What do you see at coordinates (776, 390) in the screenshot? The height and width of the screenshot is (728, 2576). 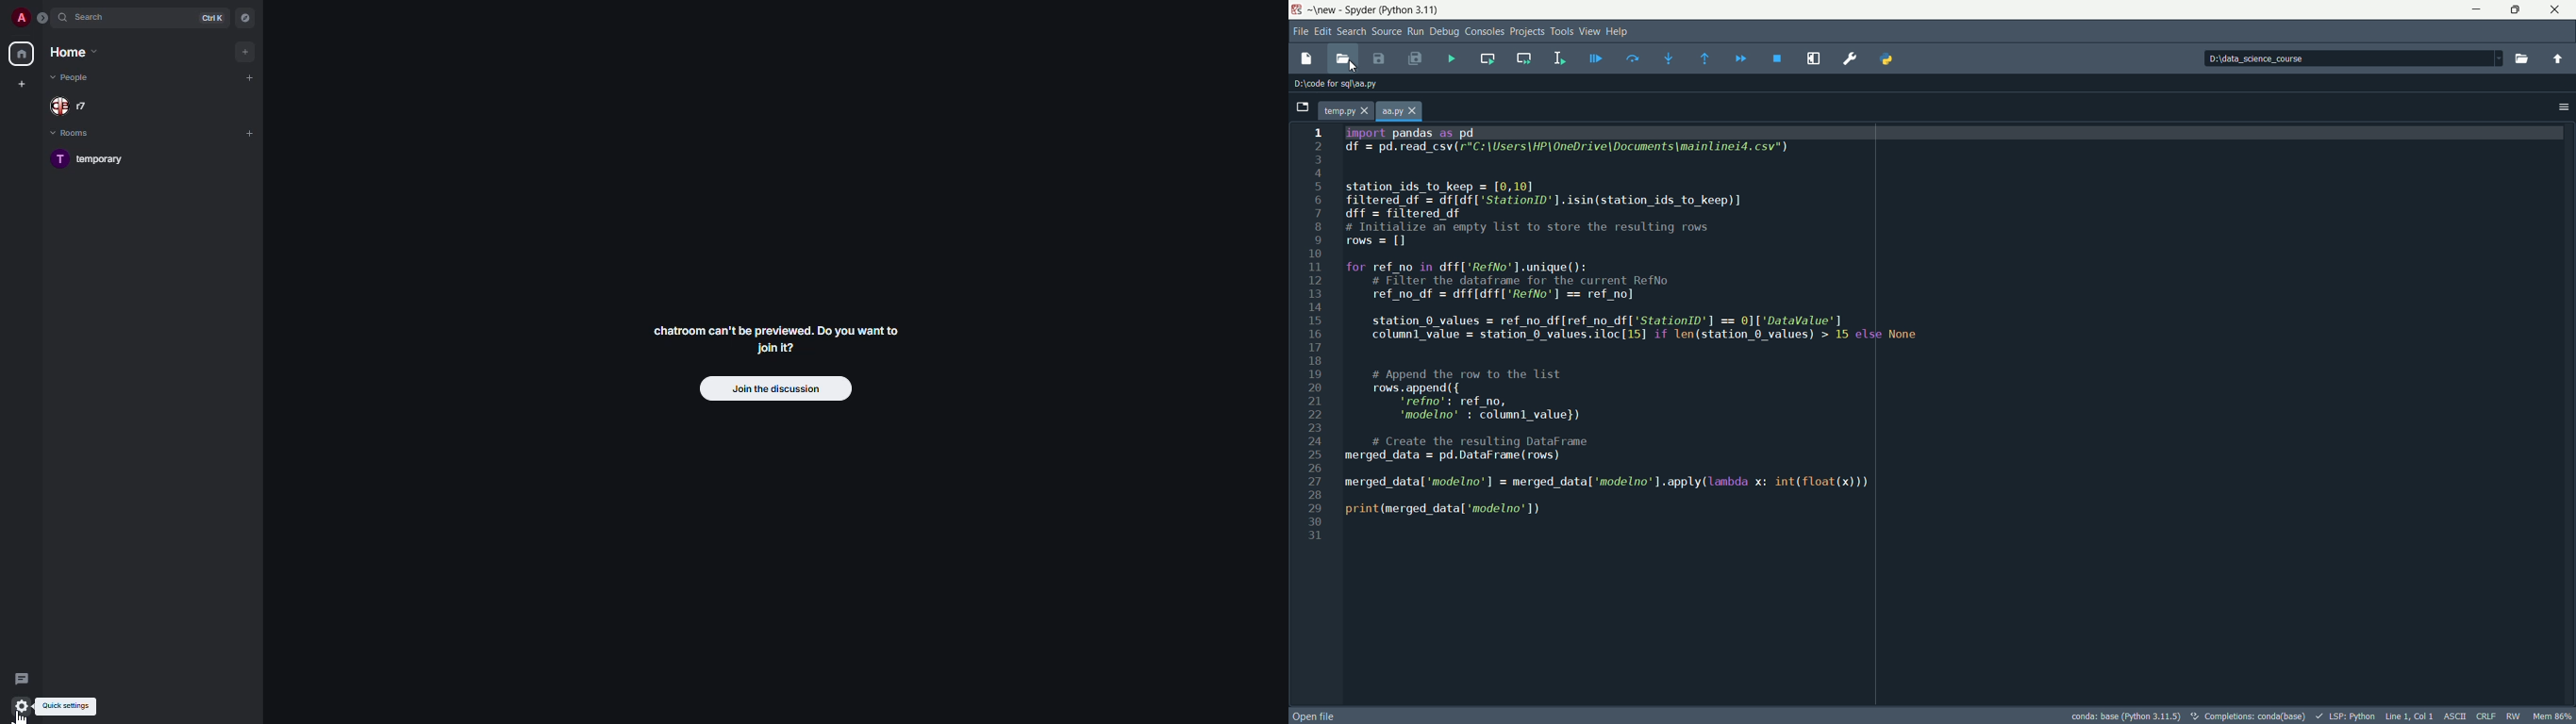 I see `join the discussion` at bounding box center [776, 390].